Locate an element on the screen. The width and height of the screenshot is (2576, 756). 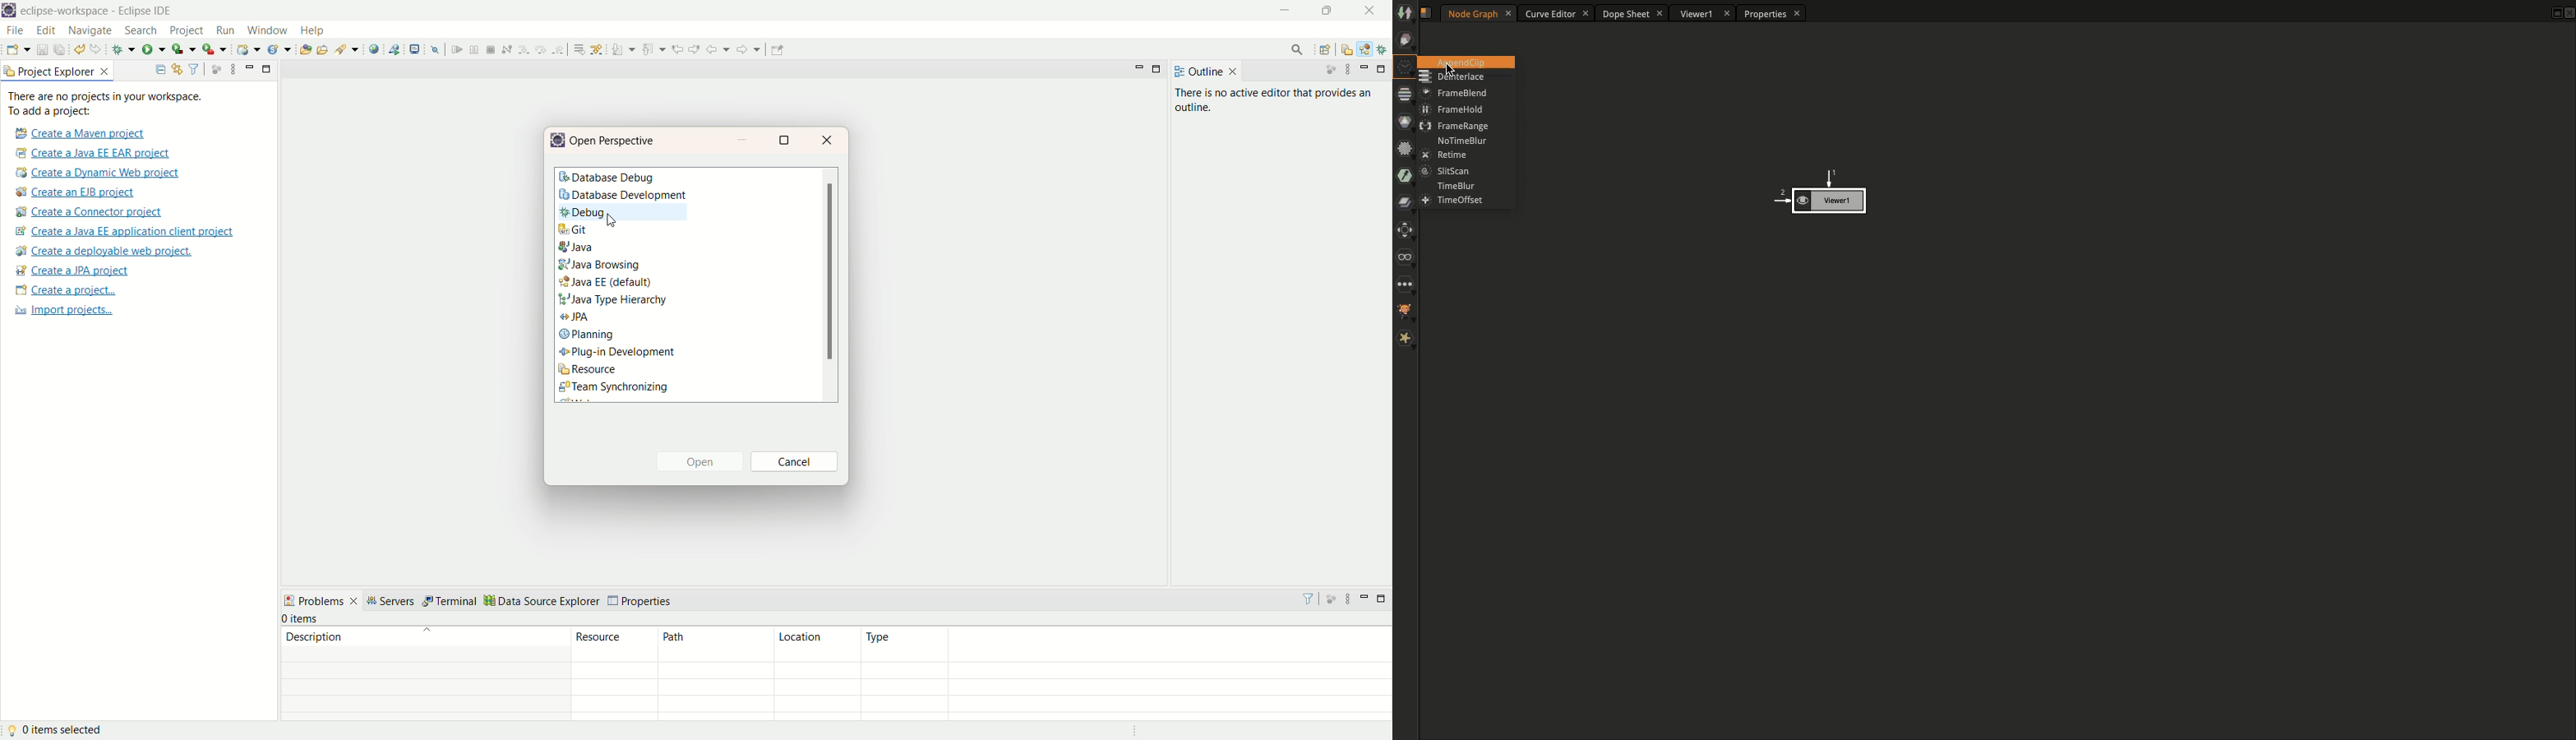
step into is located at coordinates (523, 49).